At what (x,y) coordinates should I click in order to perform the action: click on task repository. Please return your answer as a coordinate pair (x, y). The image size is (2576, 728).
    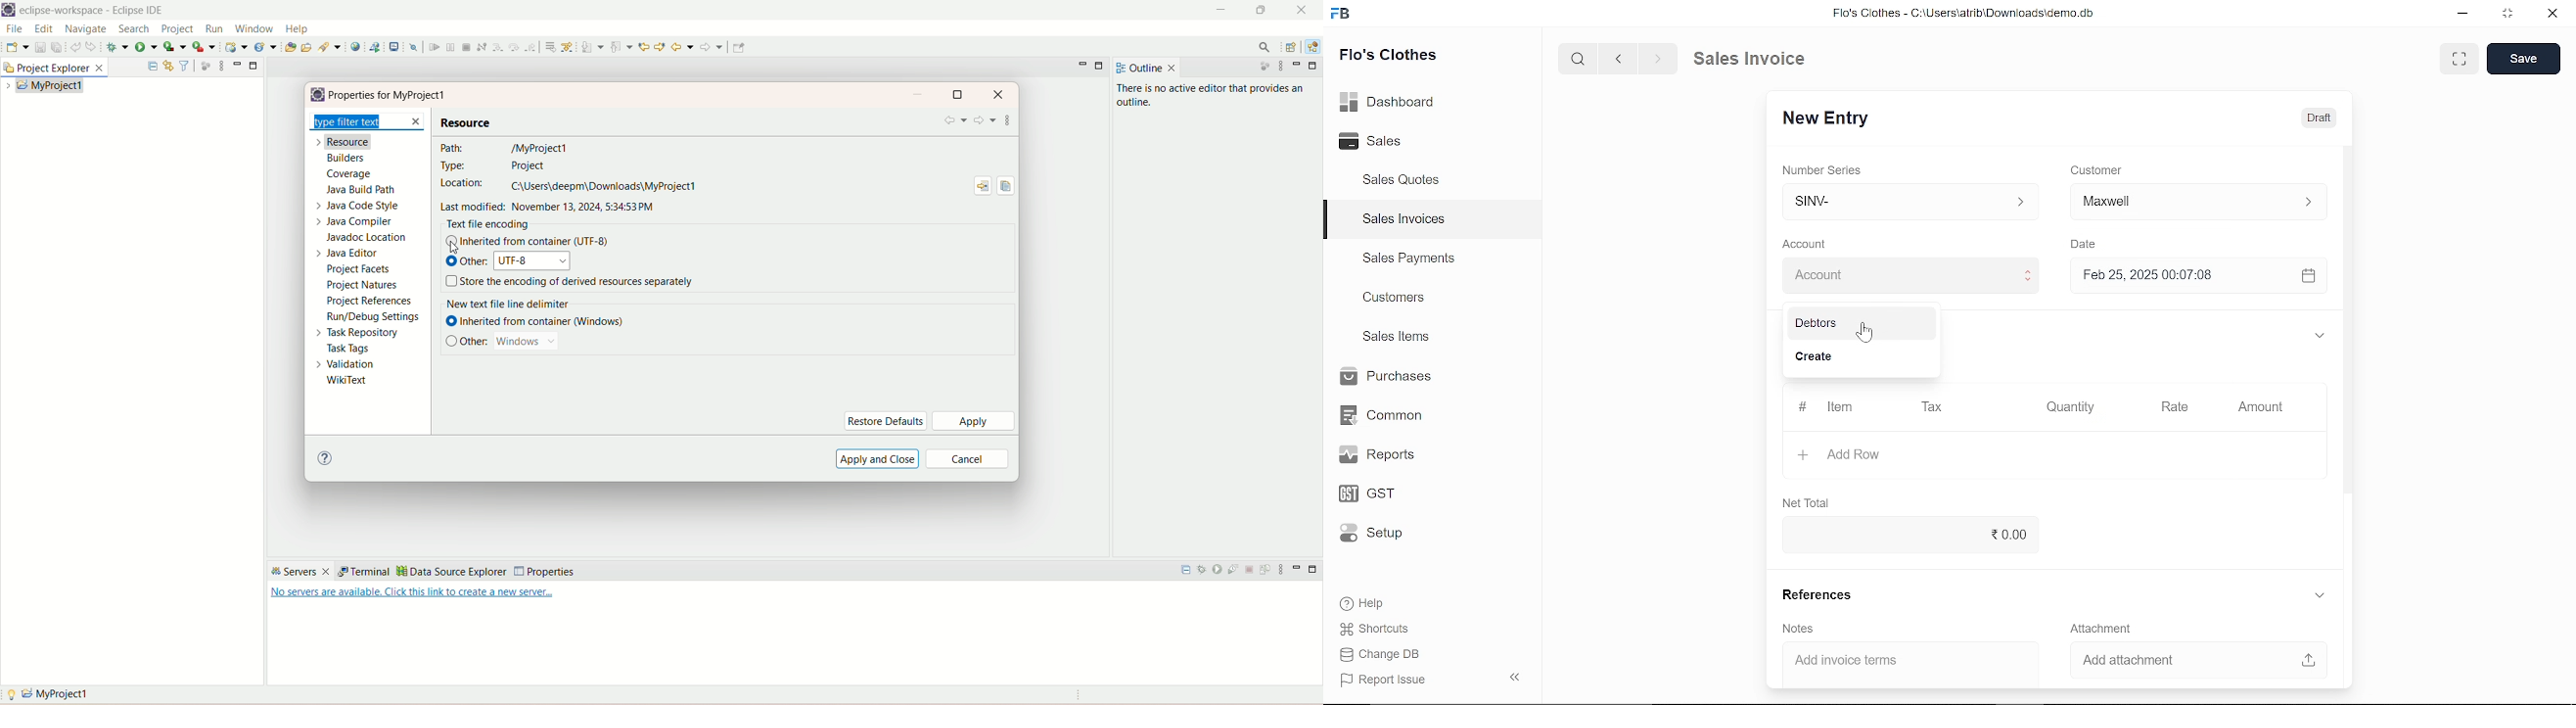
    Looking at the image, I should click on (356, 334).